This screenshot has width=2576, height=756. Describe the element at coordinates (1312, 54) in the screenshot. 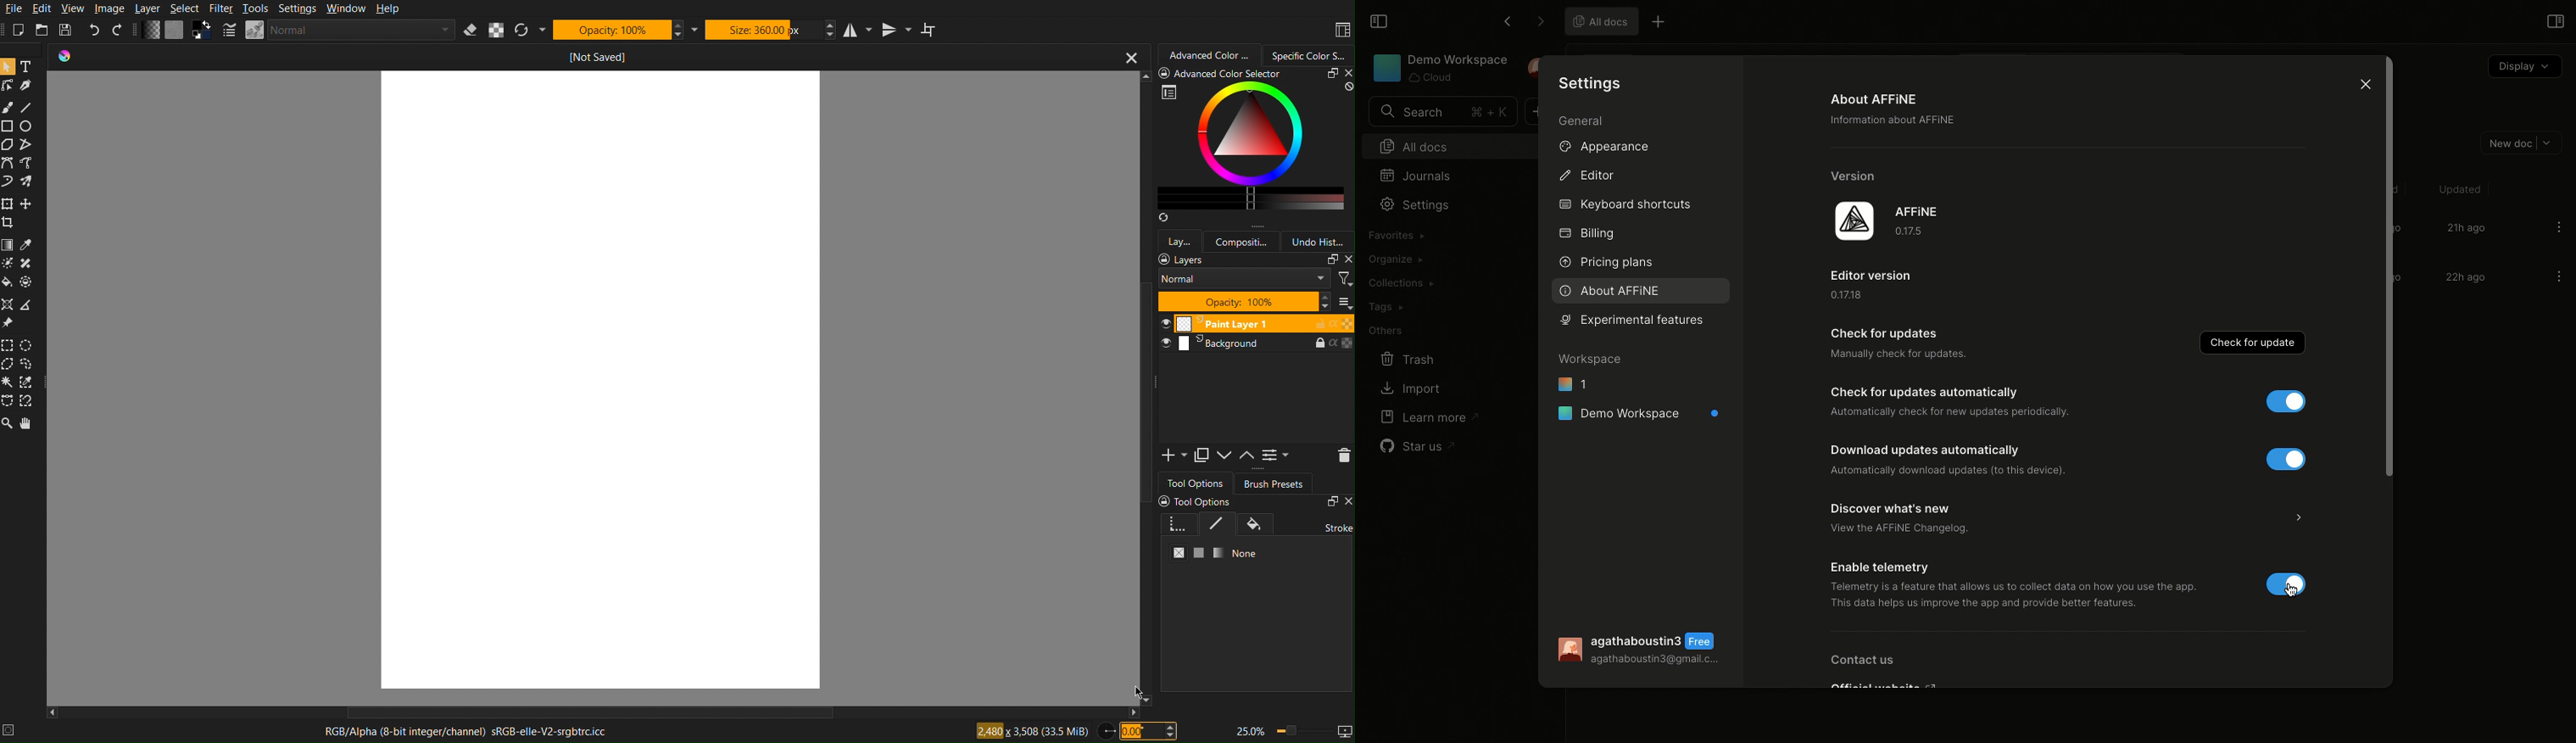

I see `Specific Color Selector` at that location.